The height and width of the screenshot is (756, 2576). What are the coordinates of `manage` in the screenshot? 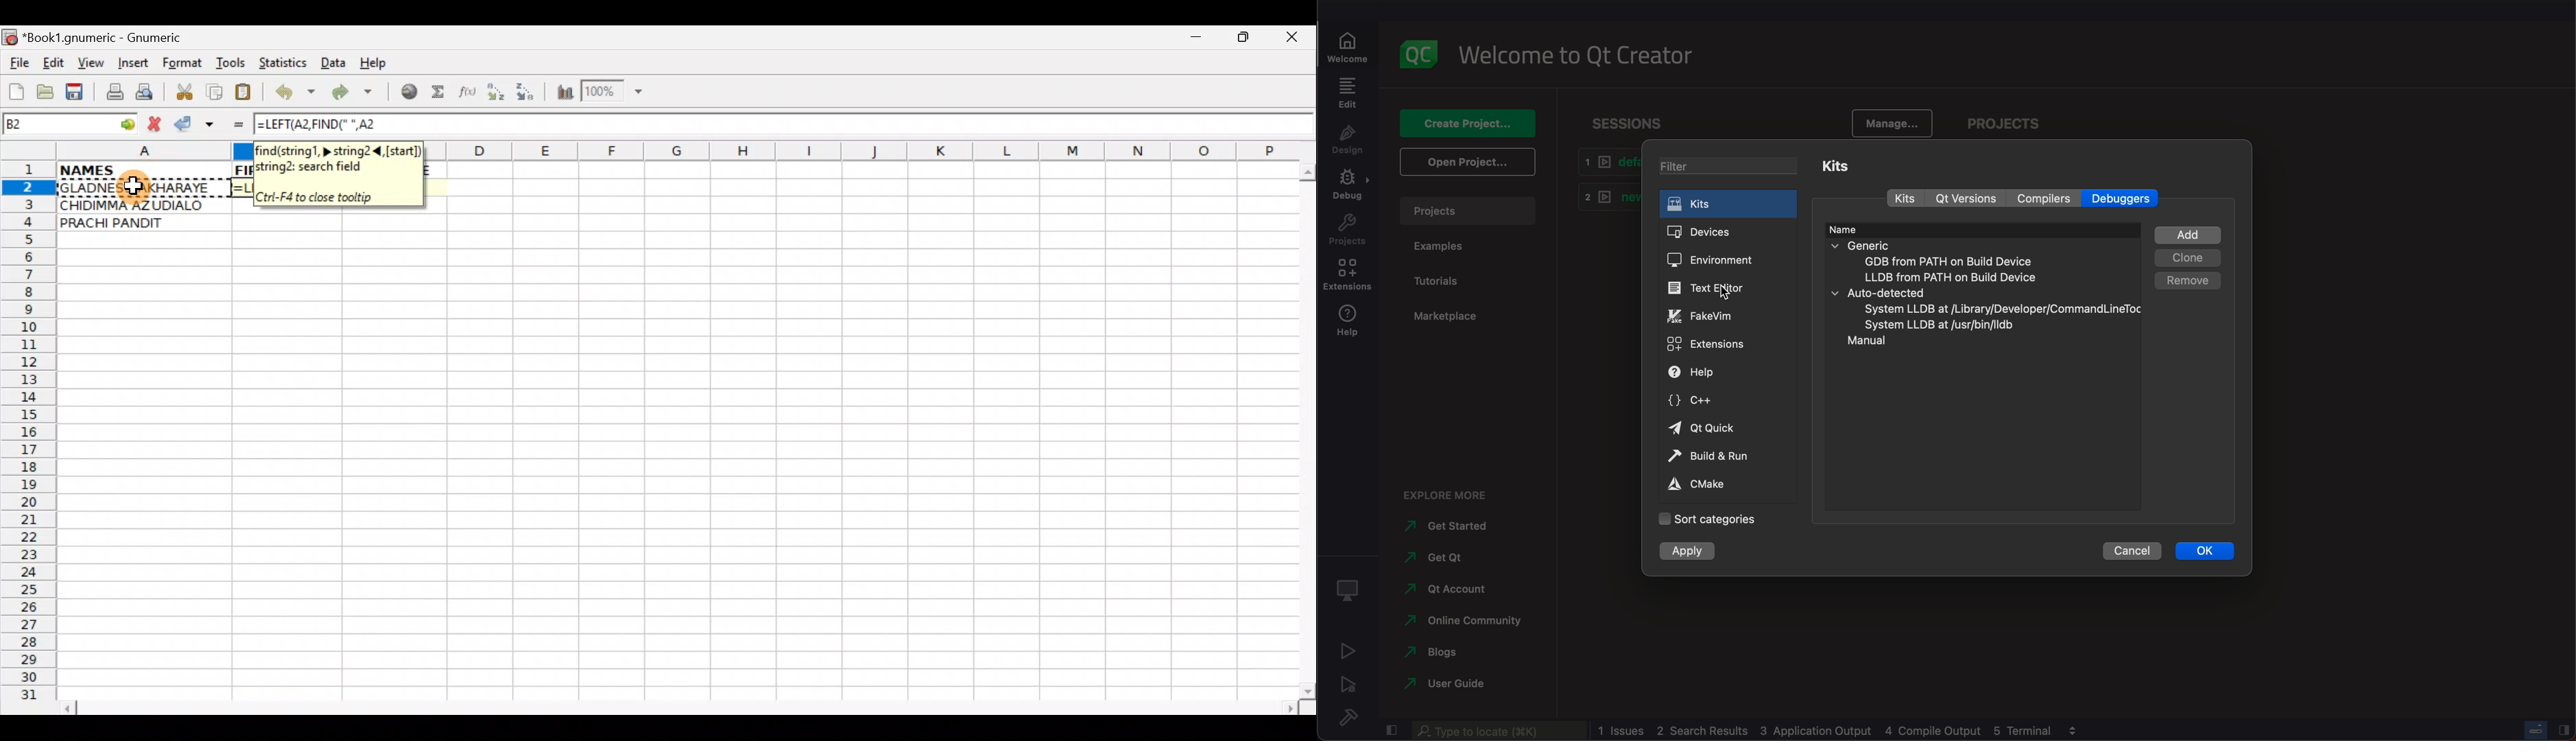 It's located at (1888, 120).